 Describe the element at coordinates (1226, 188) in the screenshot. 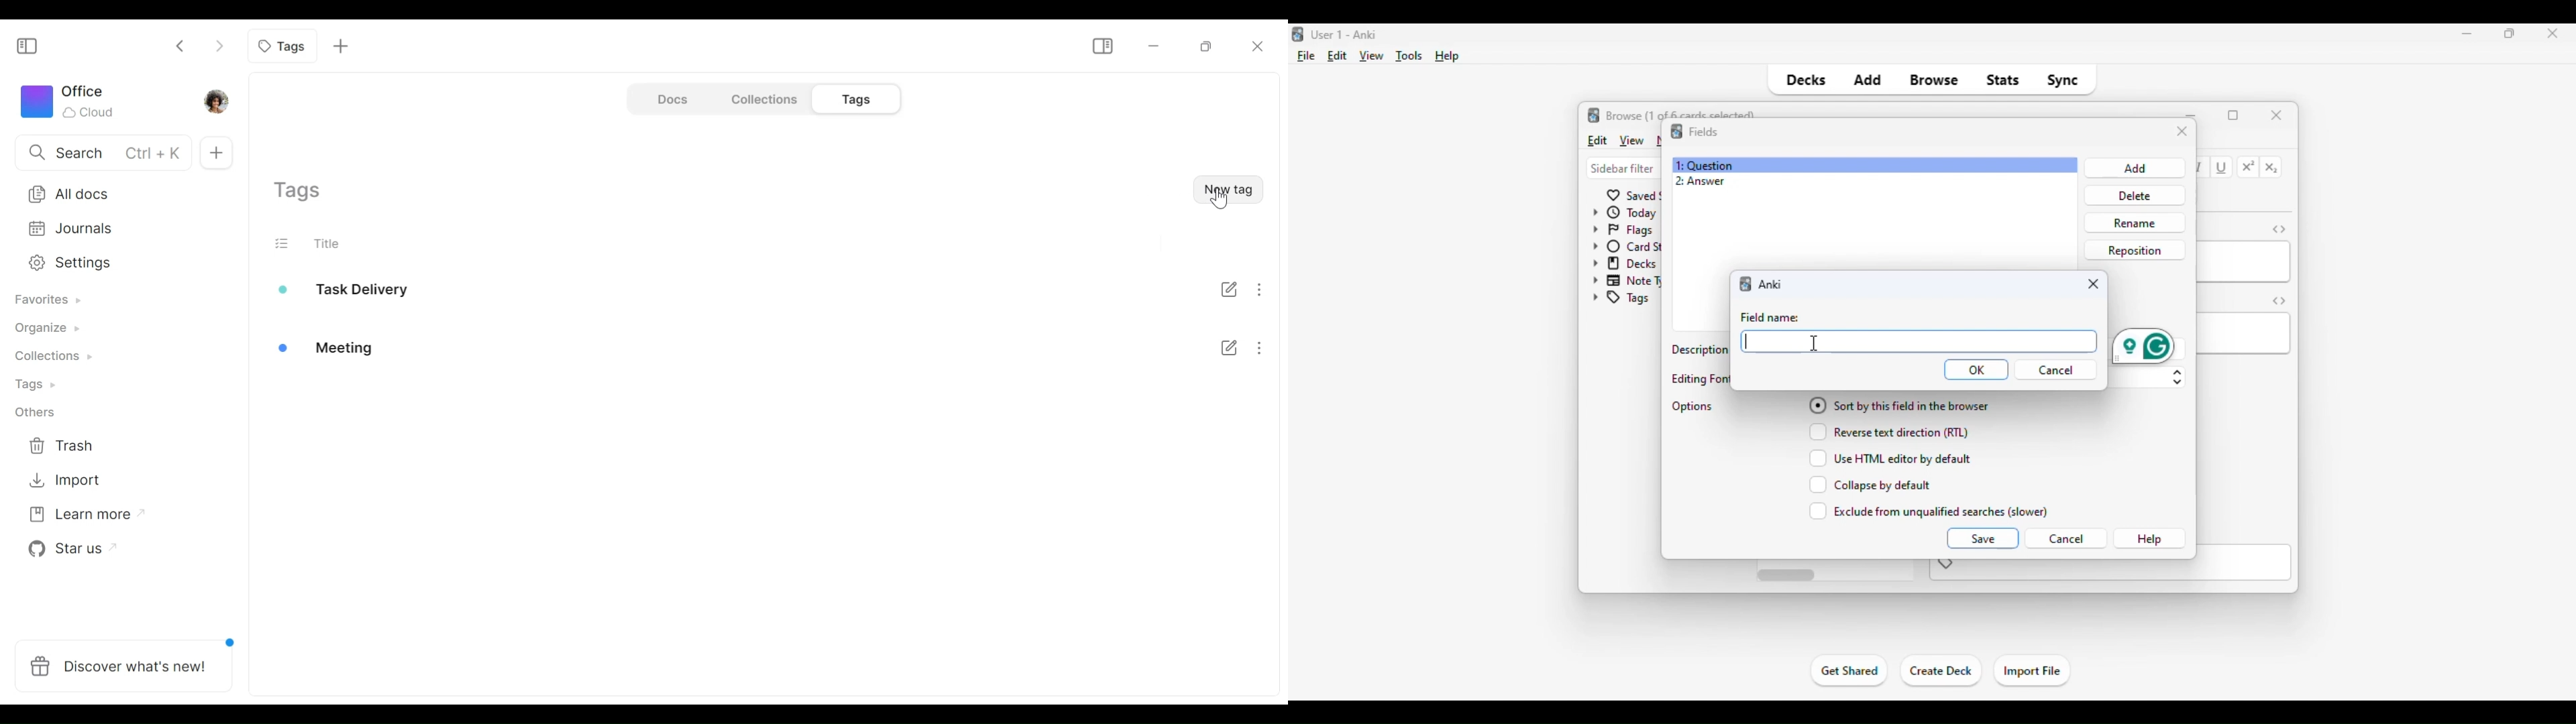

I see `New Tag` at that location.